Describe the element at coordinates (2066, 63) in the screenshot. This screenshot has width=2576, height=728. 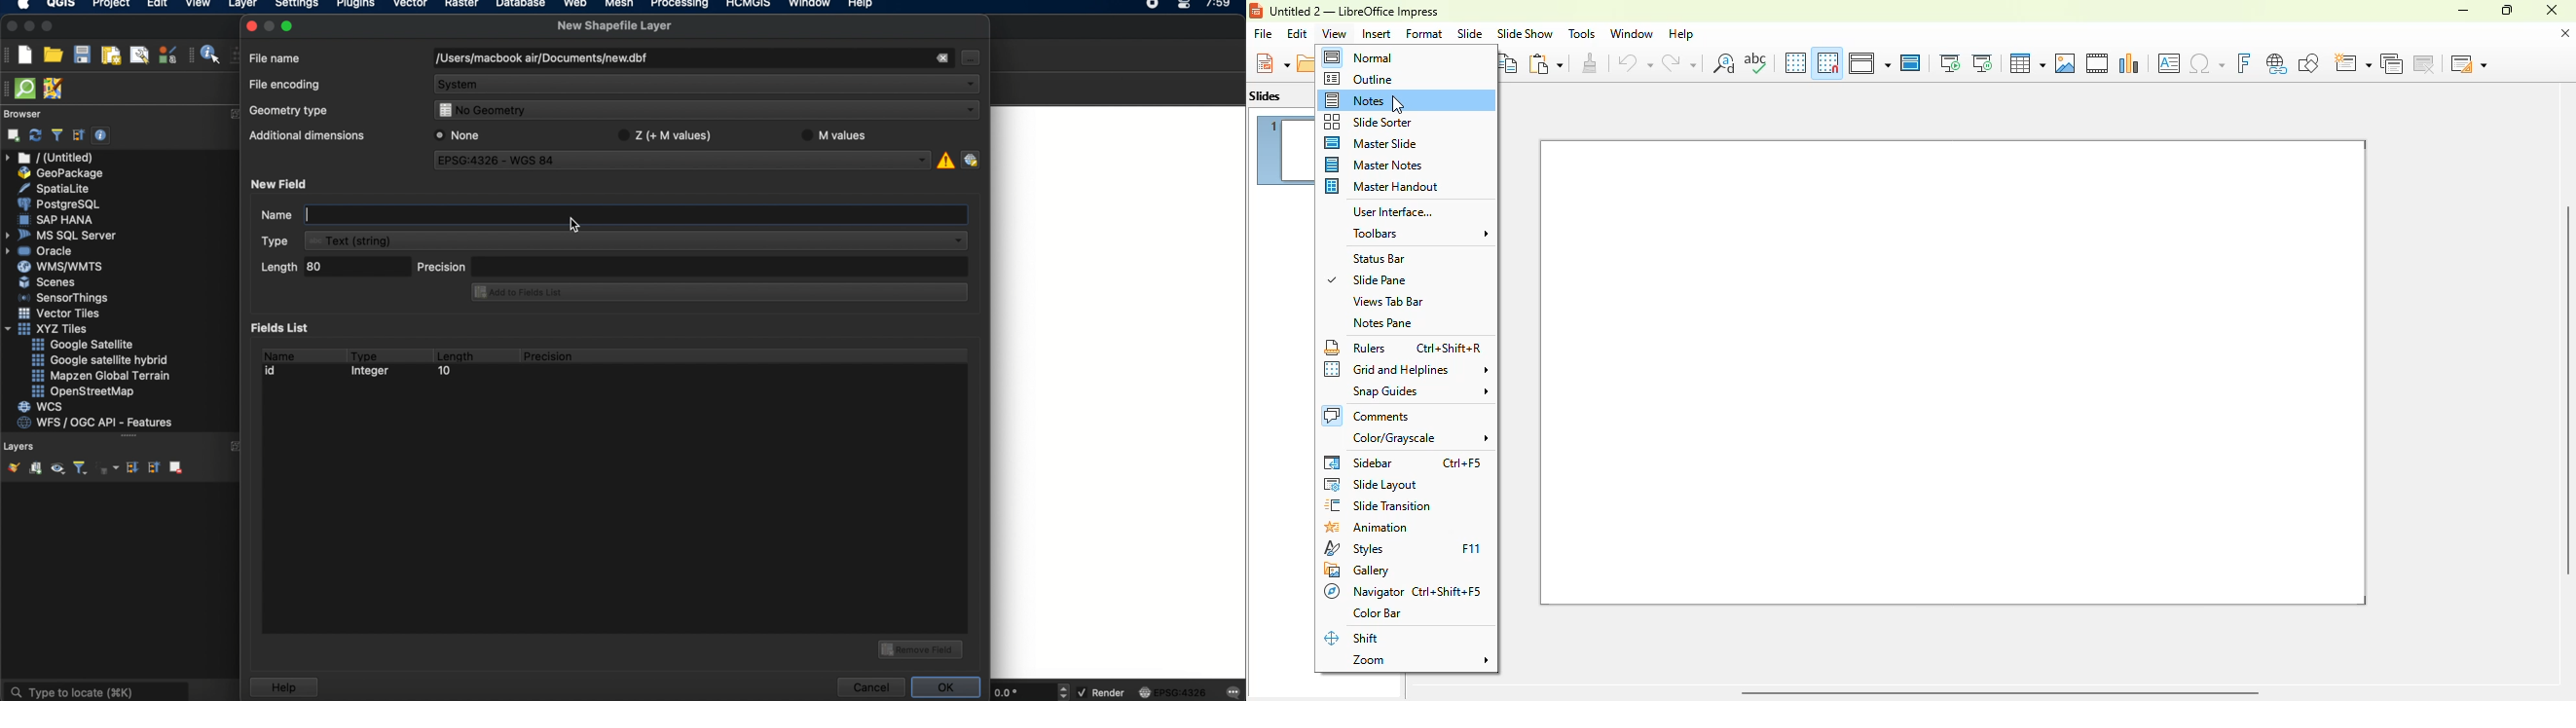
I see `insert image` at that location.